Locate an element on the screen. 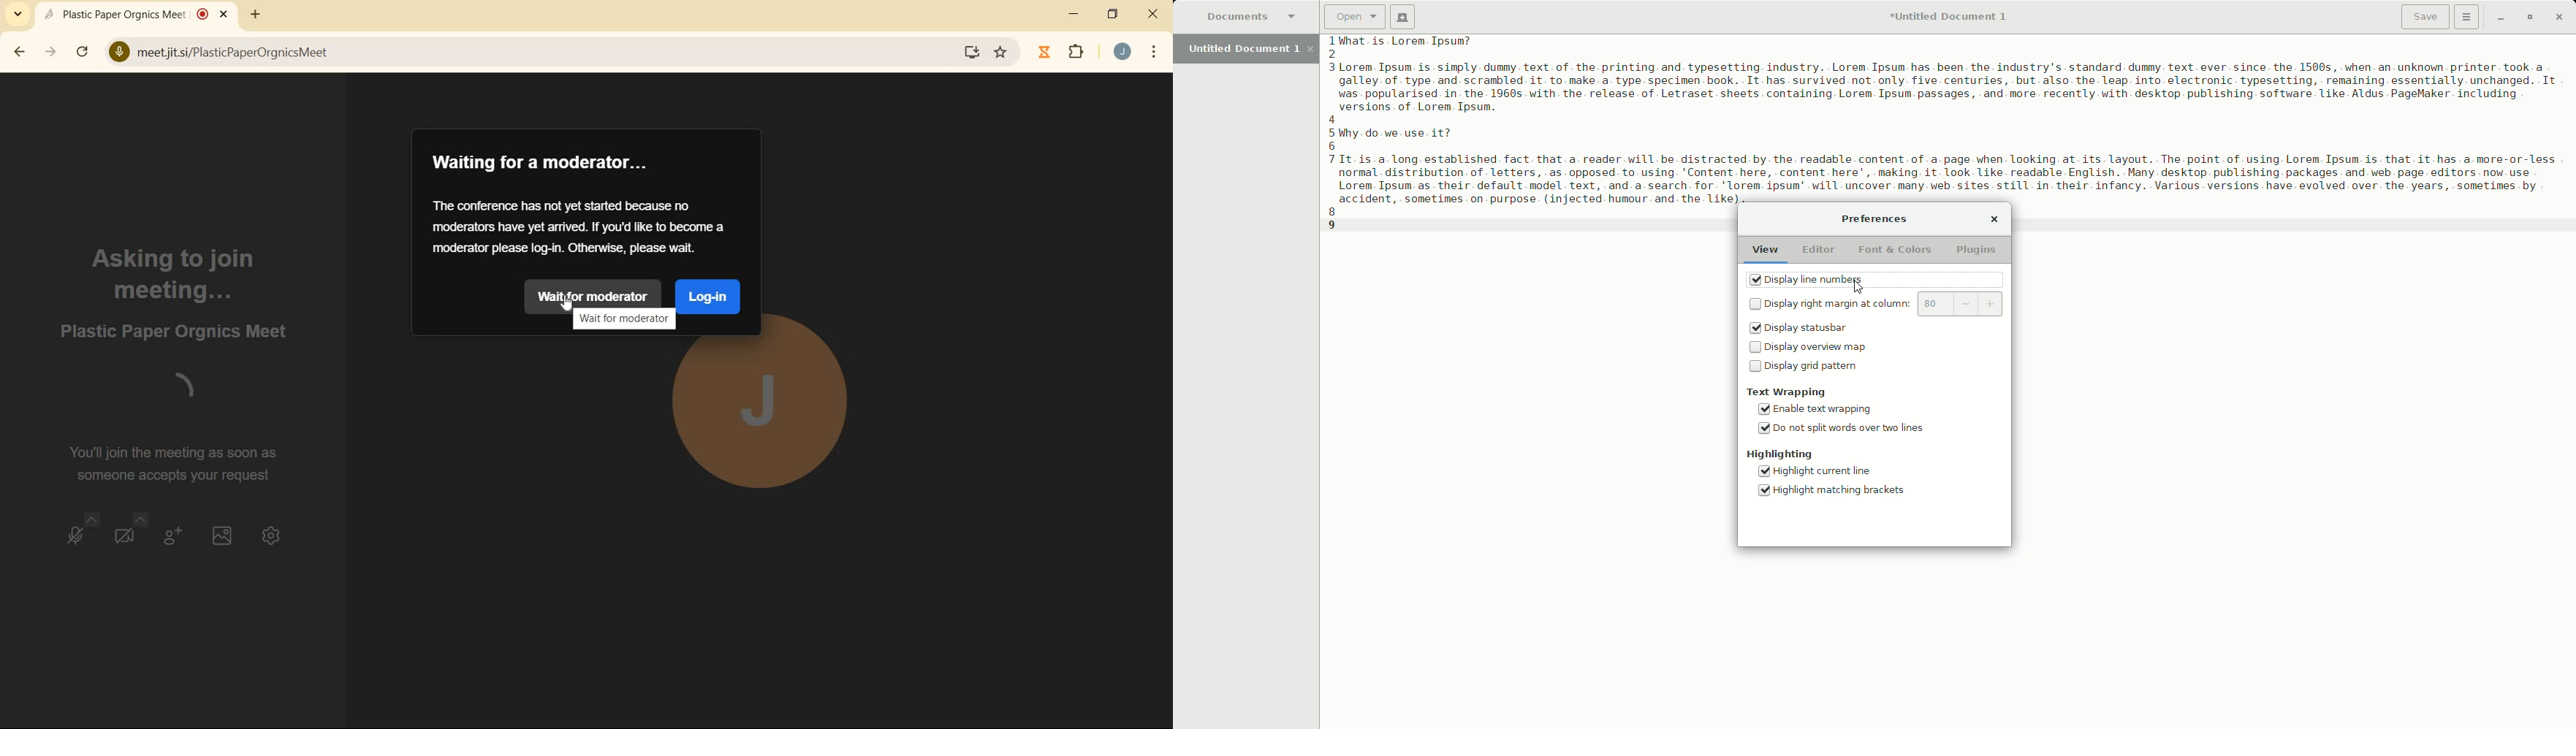 This screenshot has height=756, width=2576. search tabs is located at coordinates (18, 13).